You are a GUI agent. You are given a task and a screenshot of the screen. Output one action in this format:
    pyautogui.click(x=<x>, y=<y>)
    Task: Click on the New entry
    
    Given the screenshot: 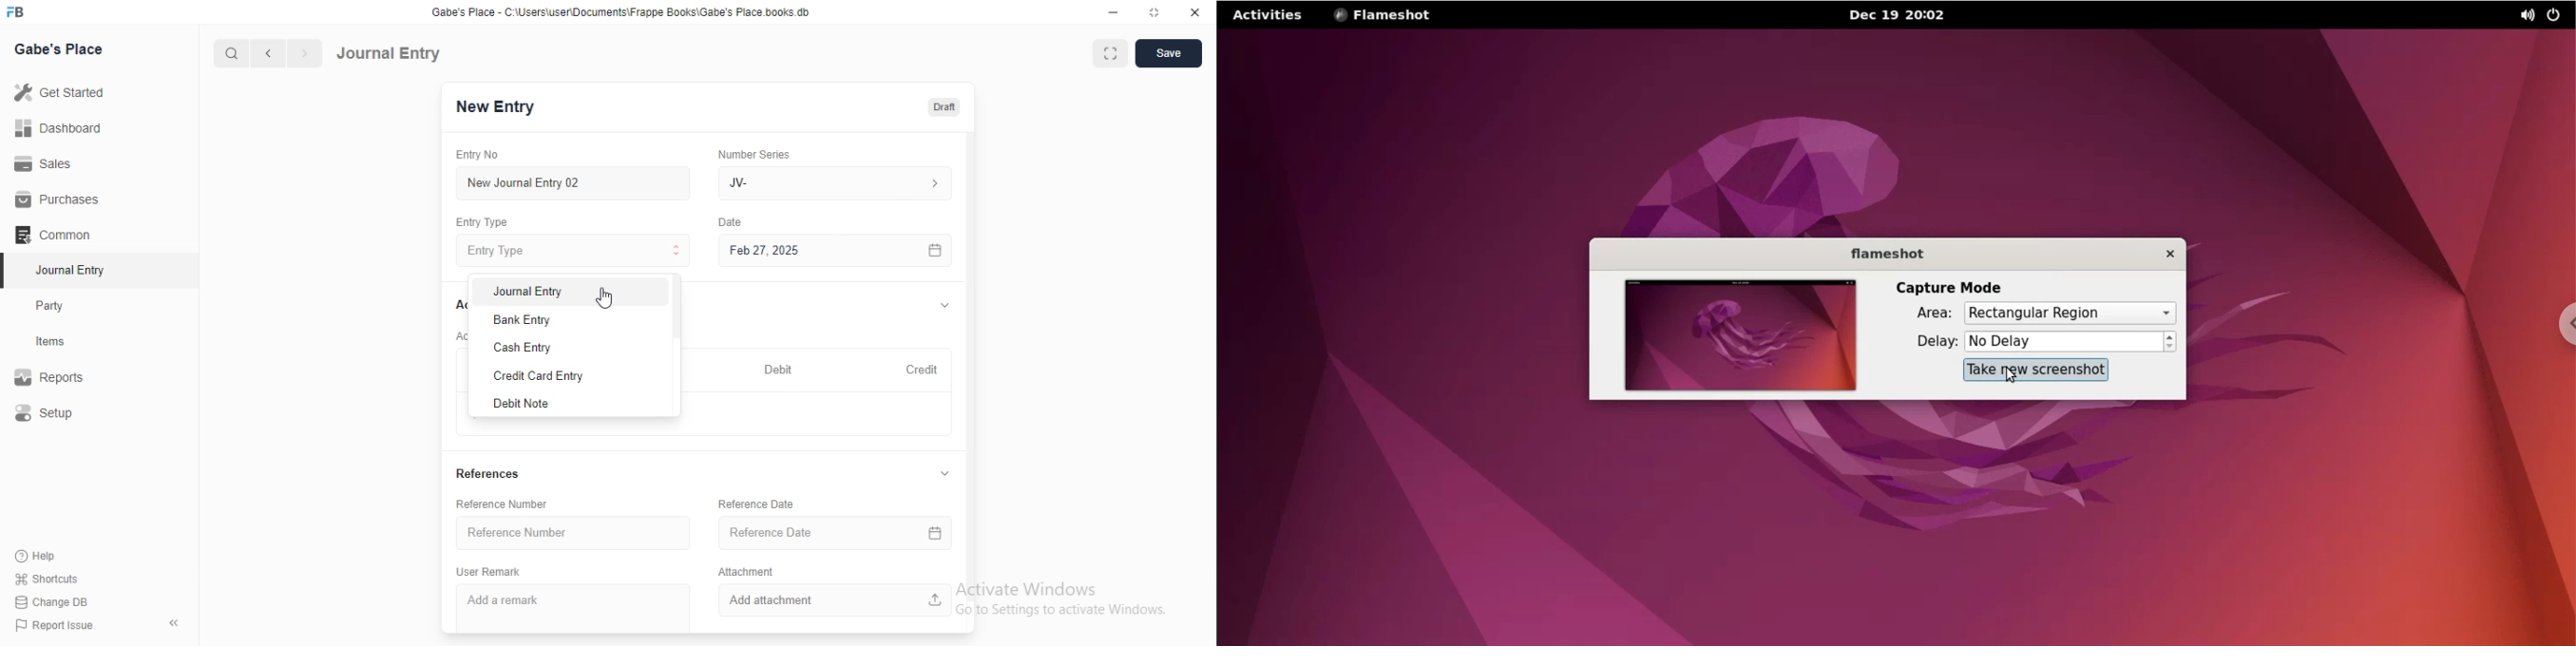 What is the action you would take?
    pyautogui.click(x=501, y=108)
    